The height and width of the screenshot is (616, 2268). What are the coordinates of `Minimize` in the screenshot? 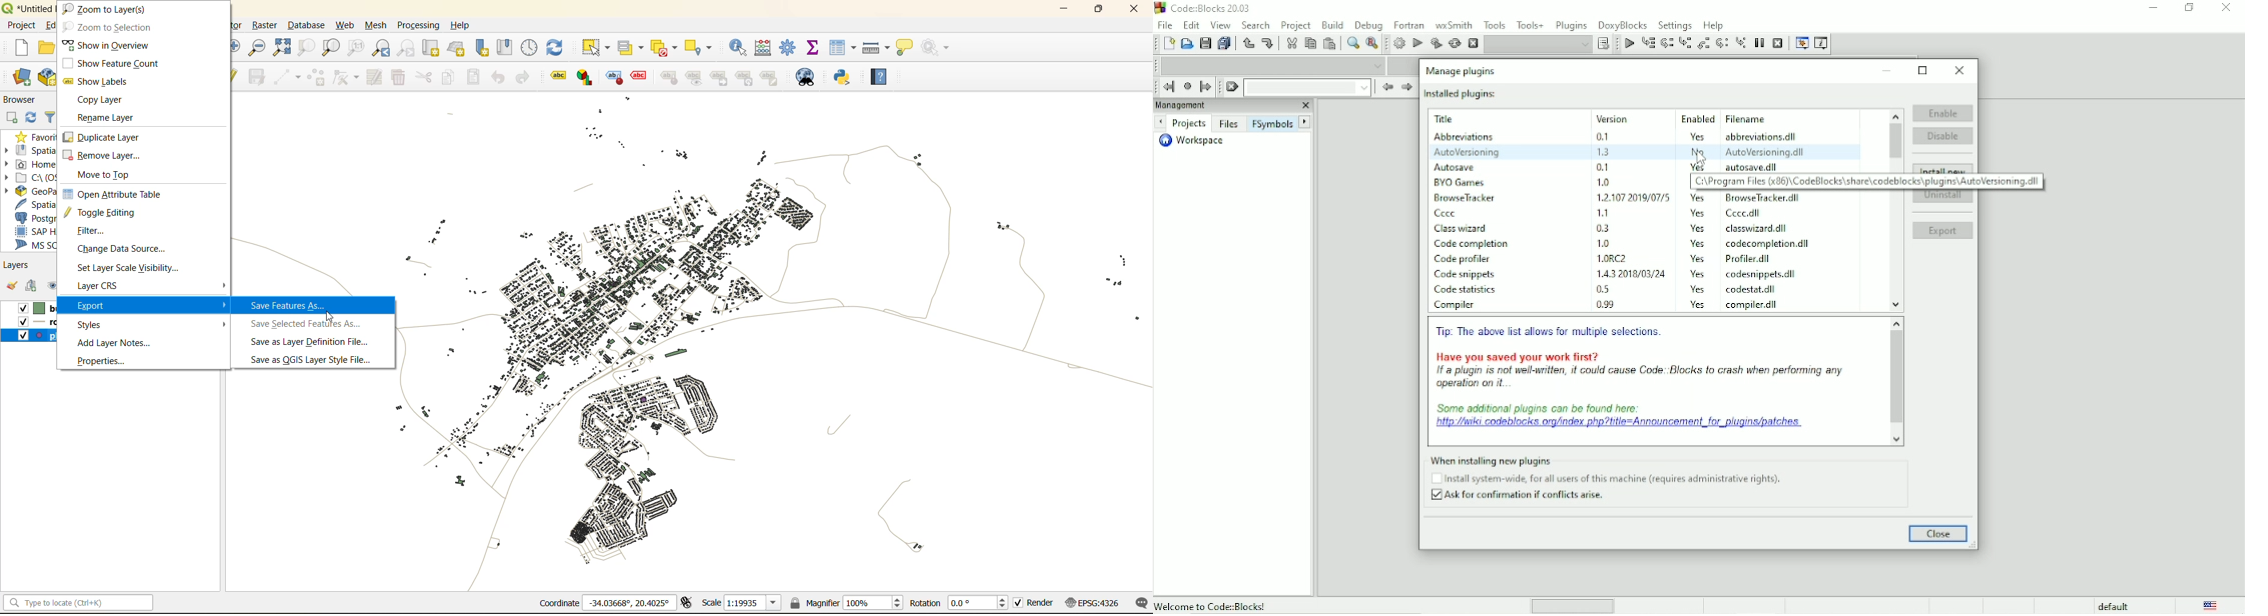 It's located at (1888, 71).